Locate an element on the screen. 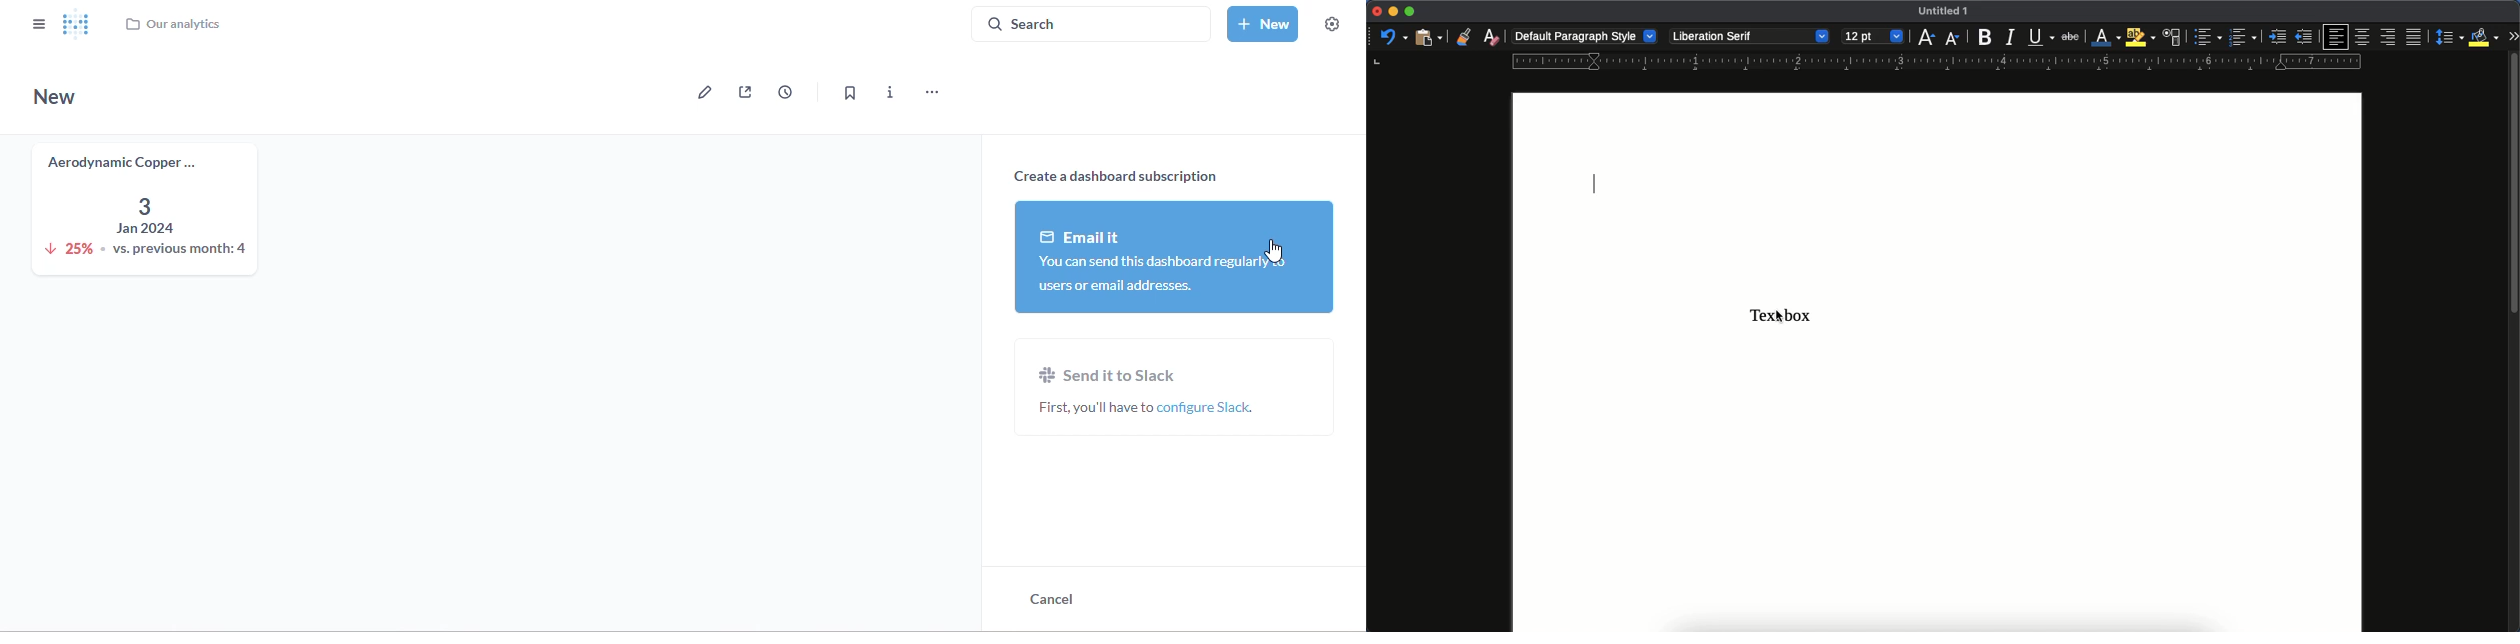  italic  is located at coordinates (2010, 37).